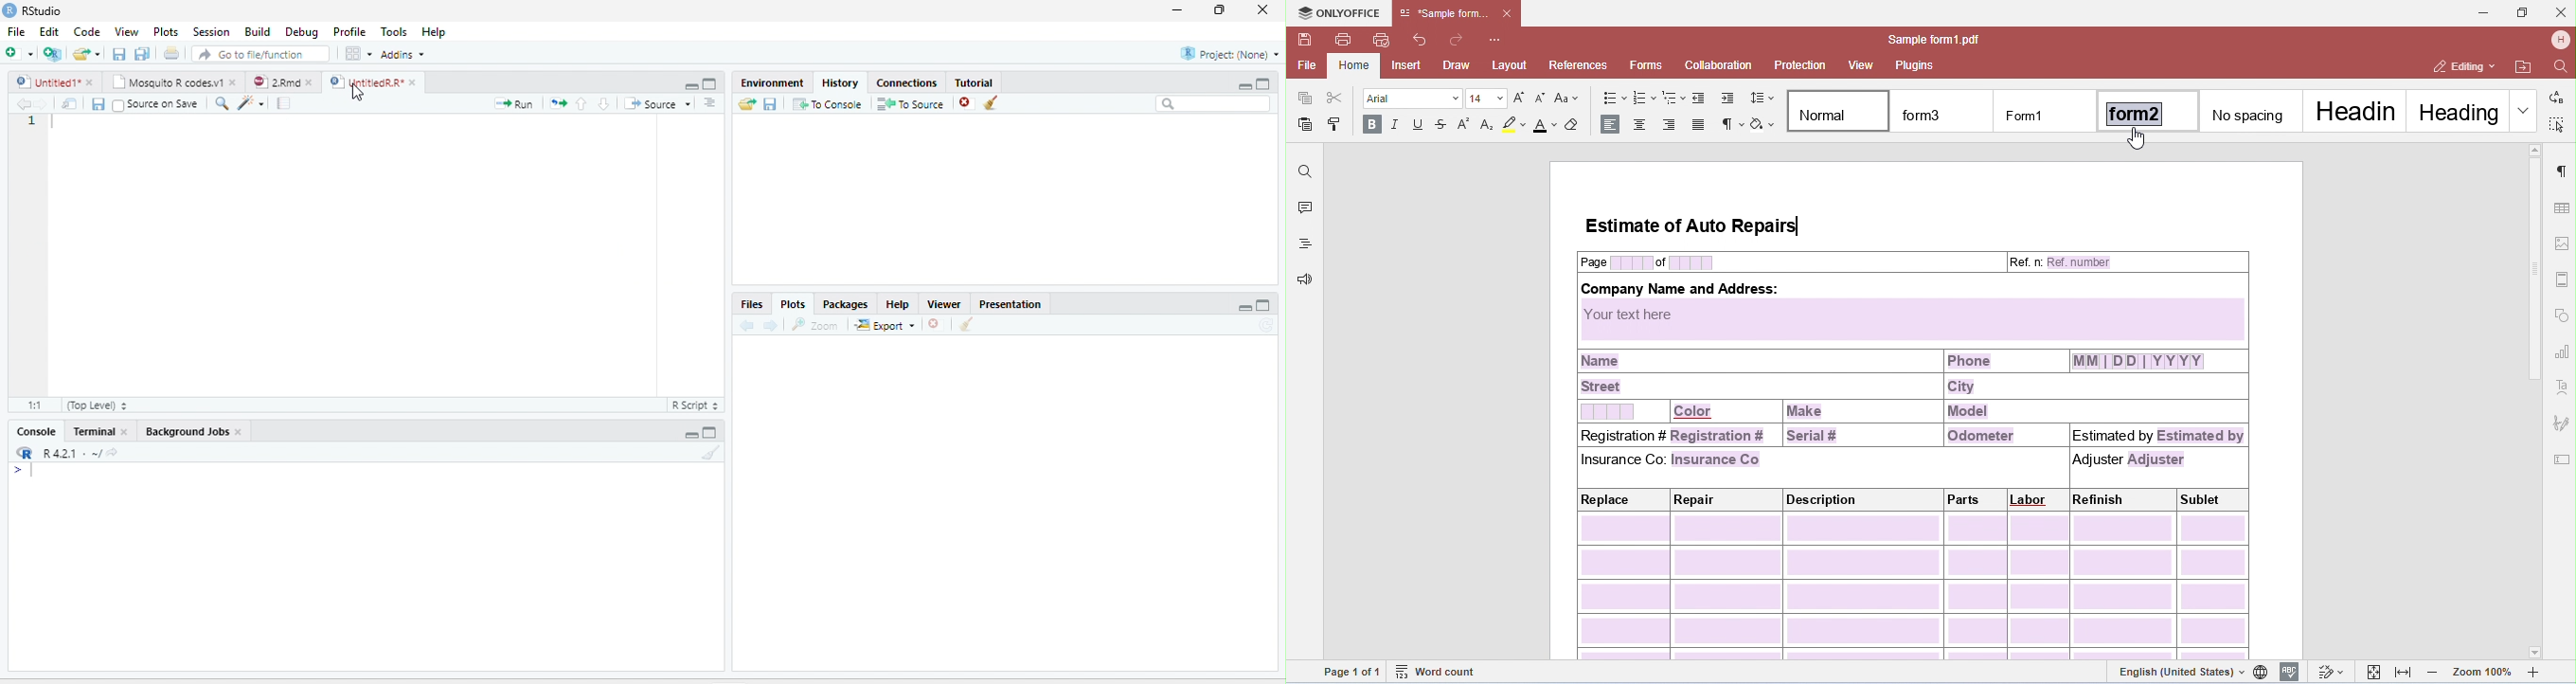 The image size is (2576, 700). Describe the element at coordinates (365, 82) in the screenshot. I see `UntitledR.R*` at that location.